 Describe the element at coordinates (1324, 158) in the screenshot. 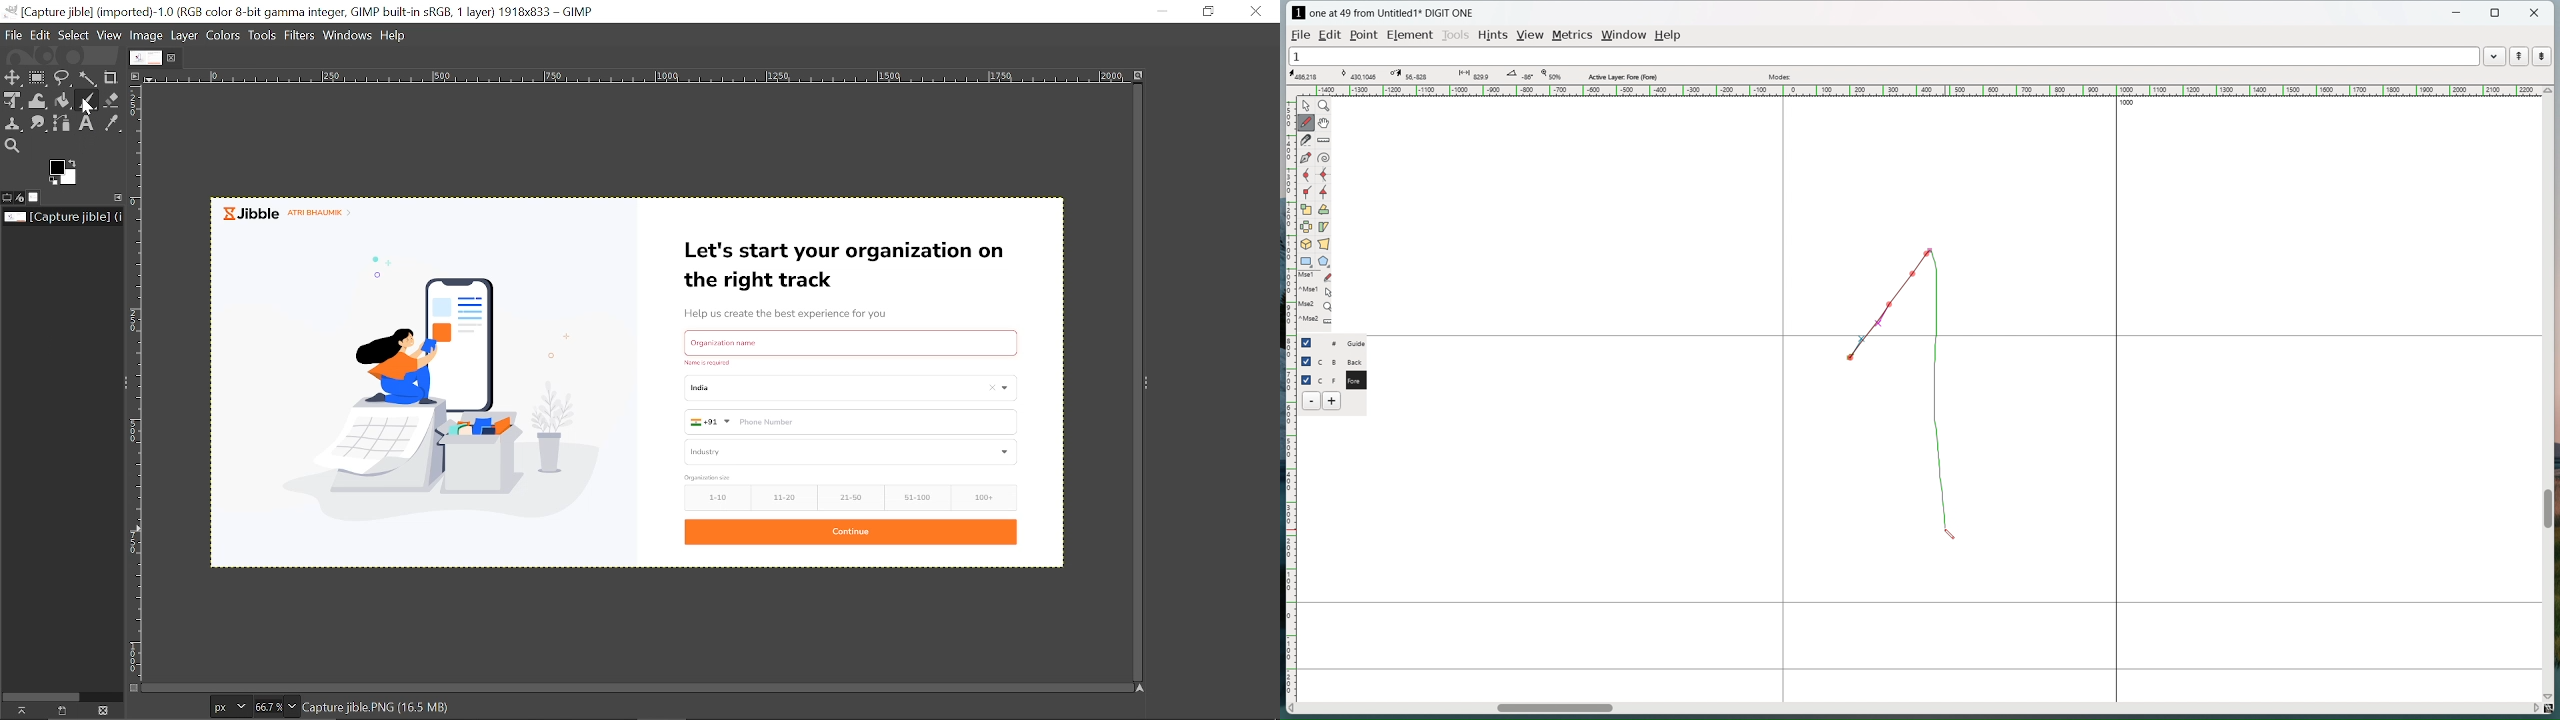

I see `toggle spiral` at that location.